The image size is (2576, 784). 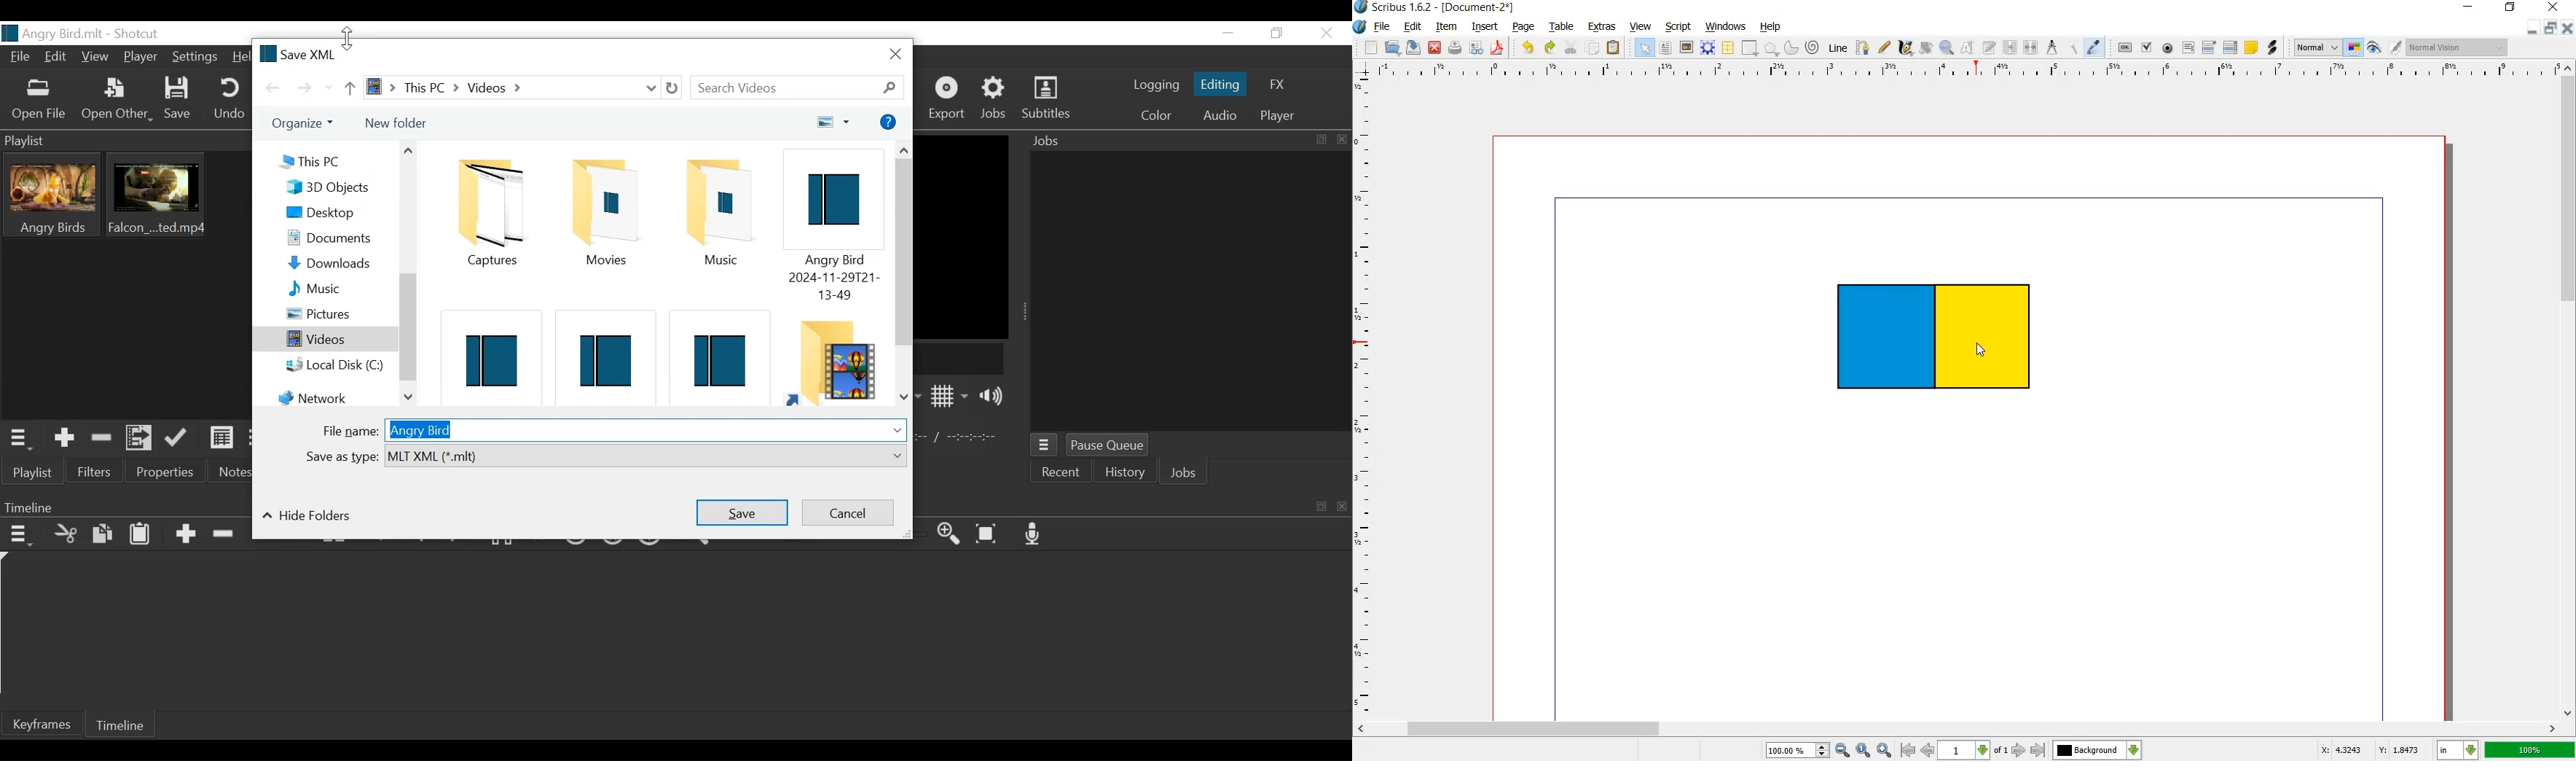 I want to click on Notes, so click(x=229, y=473).